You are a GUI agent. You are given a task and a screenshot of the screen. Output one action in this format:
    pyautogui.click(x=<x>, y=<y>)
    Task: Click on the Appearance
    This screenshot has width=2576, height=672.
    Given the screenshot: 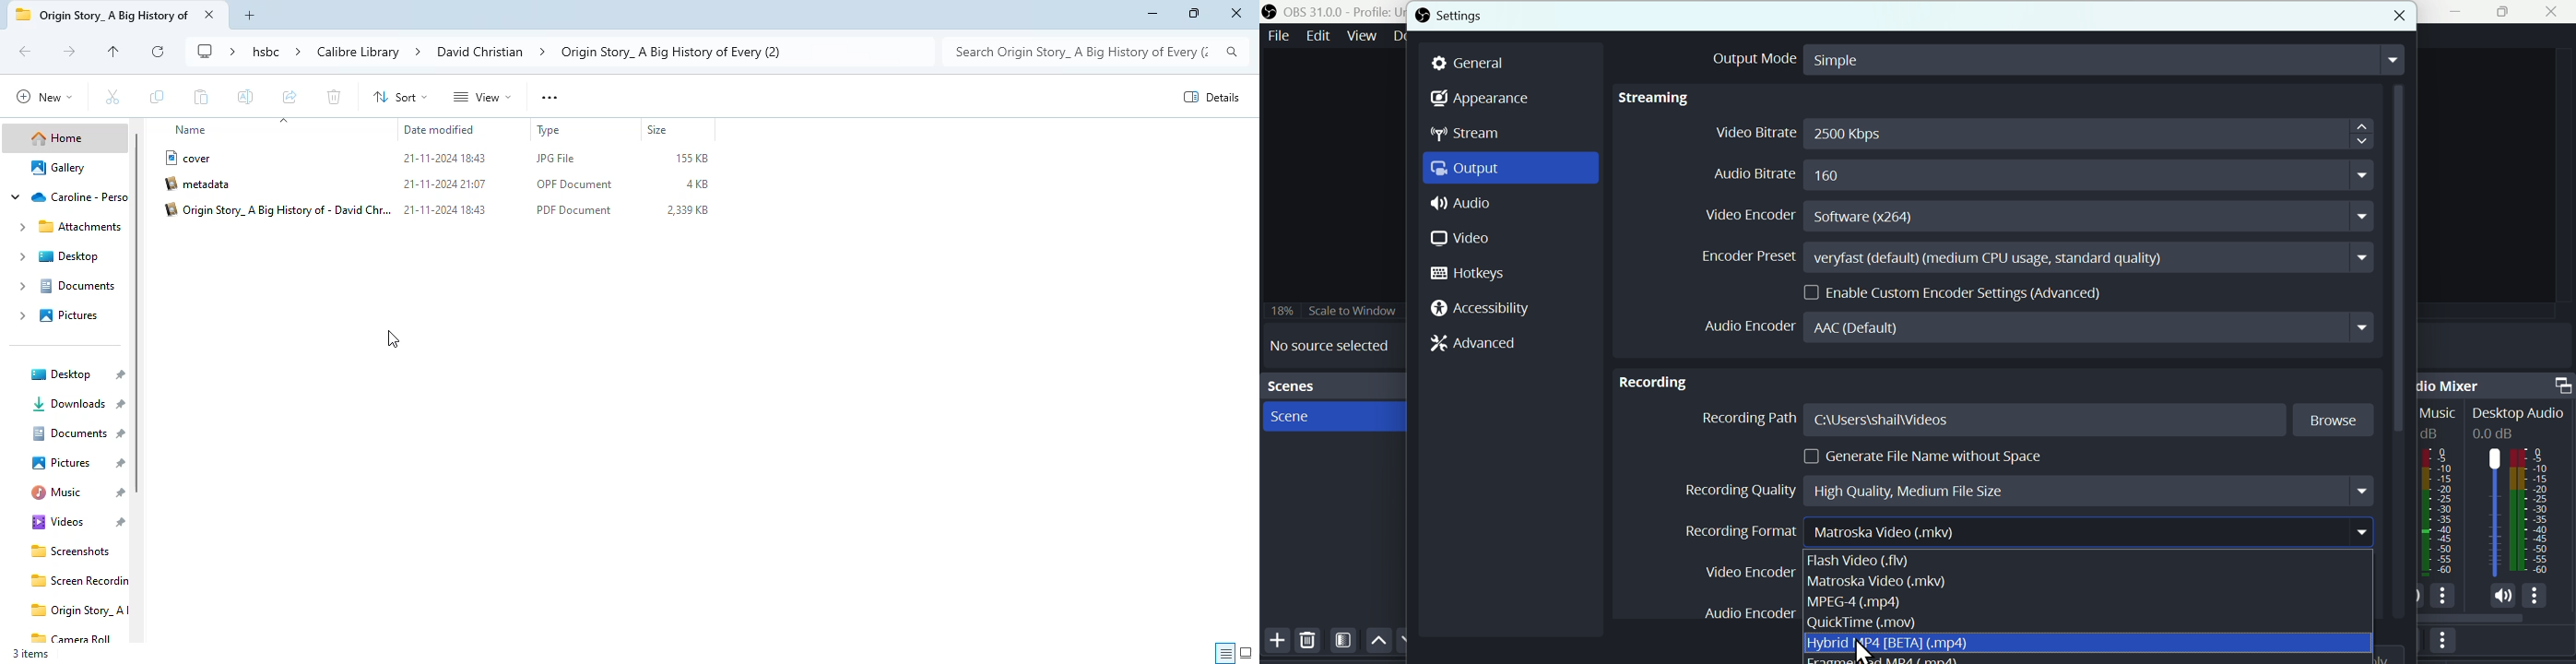 What is the action you would take?
    pyautogui.click(x=1476, y=99)
    